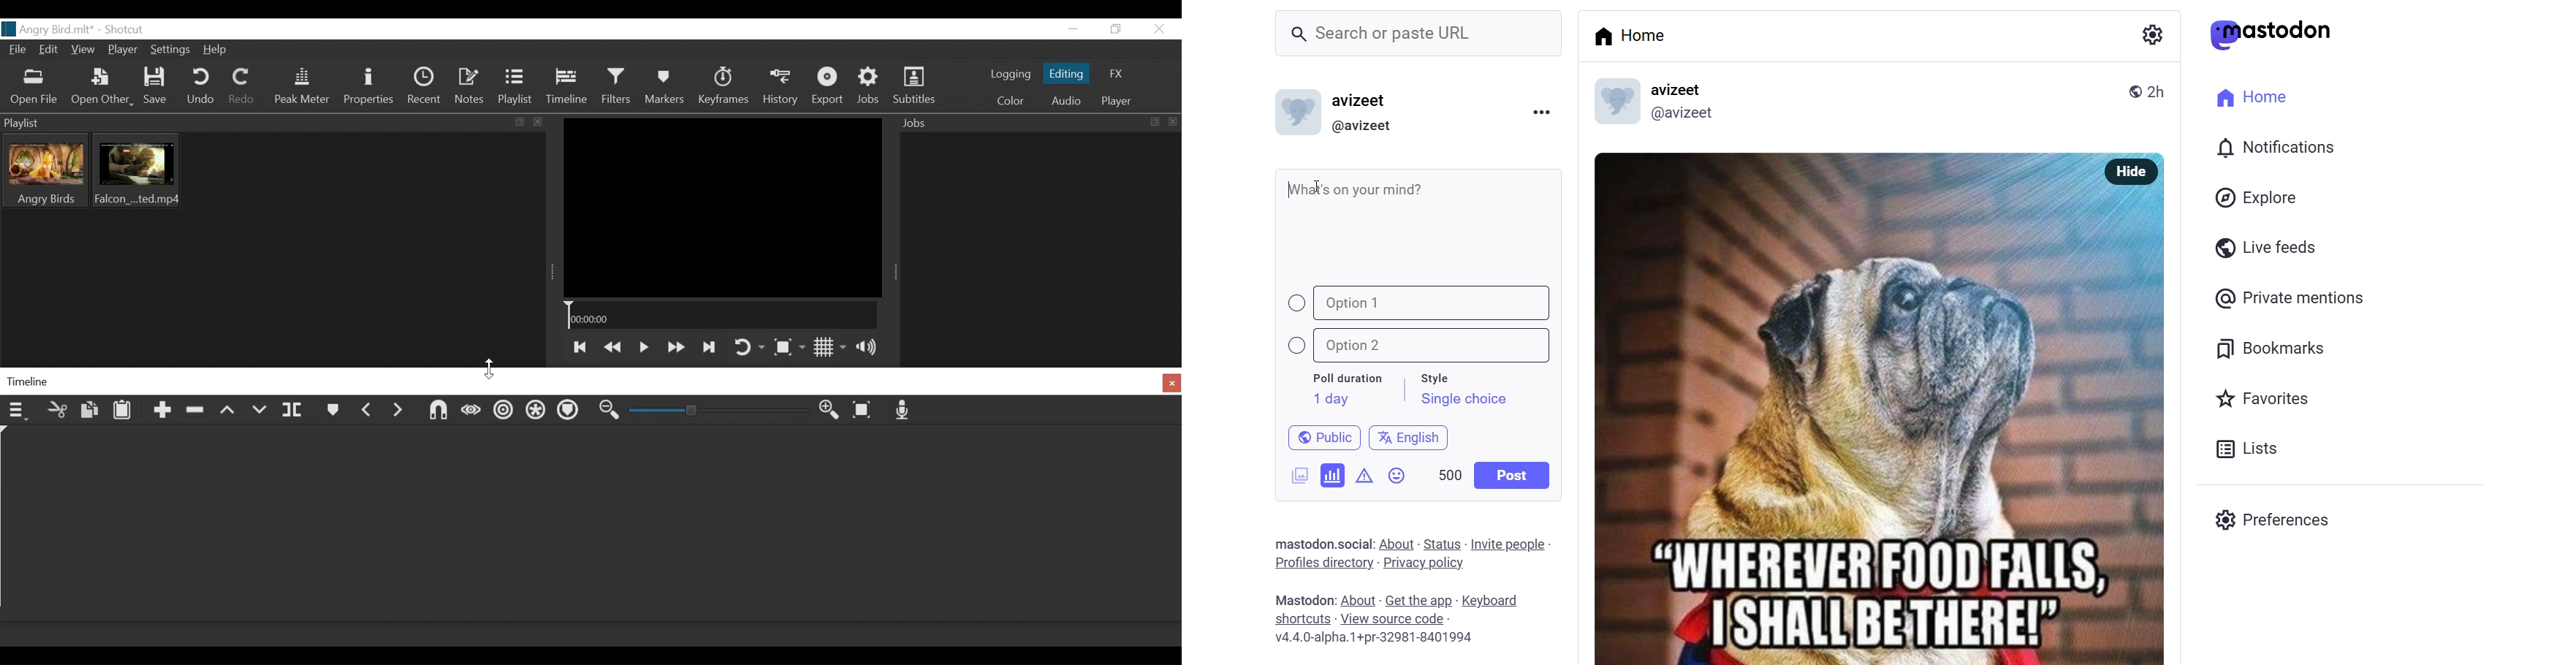  Describe the element at coordinates (674, 347) in the screenshot. I see `Play quickly forward` at that location.